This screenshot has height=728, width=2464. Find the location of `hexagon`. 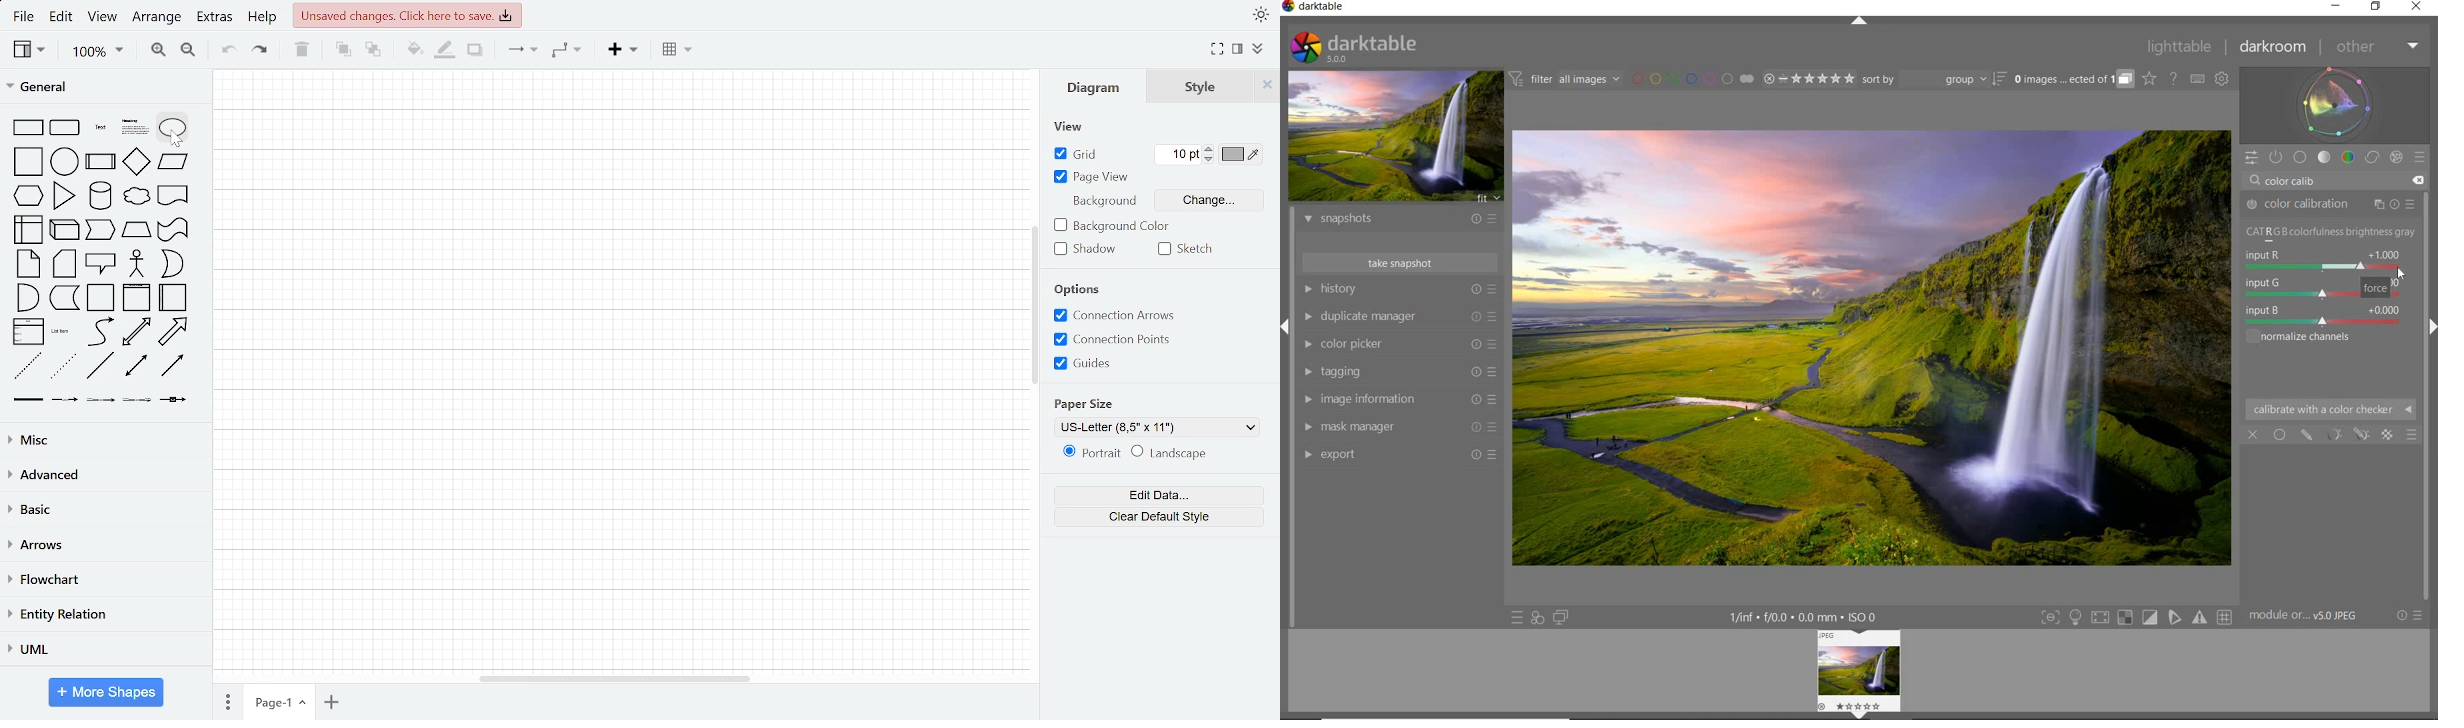

hexagon is located at coordinates (28, 196).